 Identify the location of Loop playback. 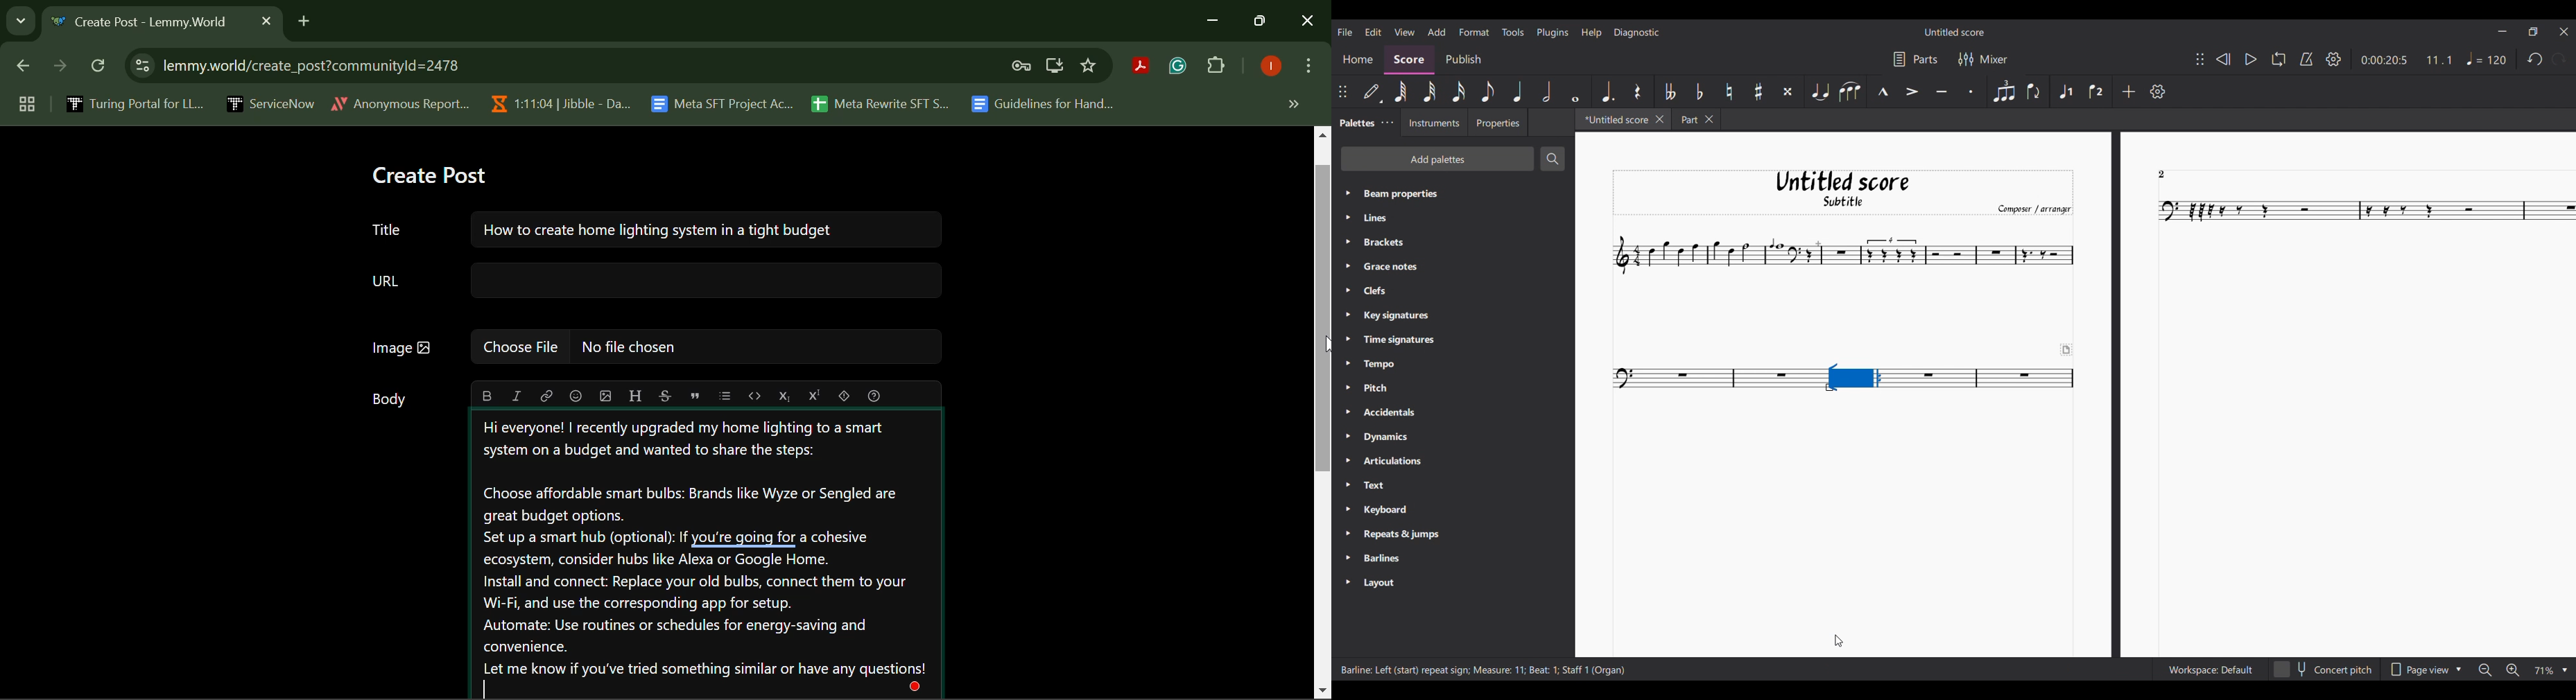
(2279, 59).